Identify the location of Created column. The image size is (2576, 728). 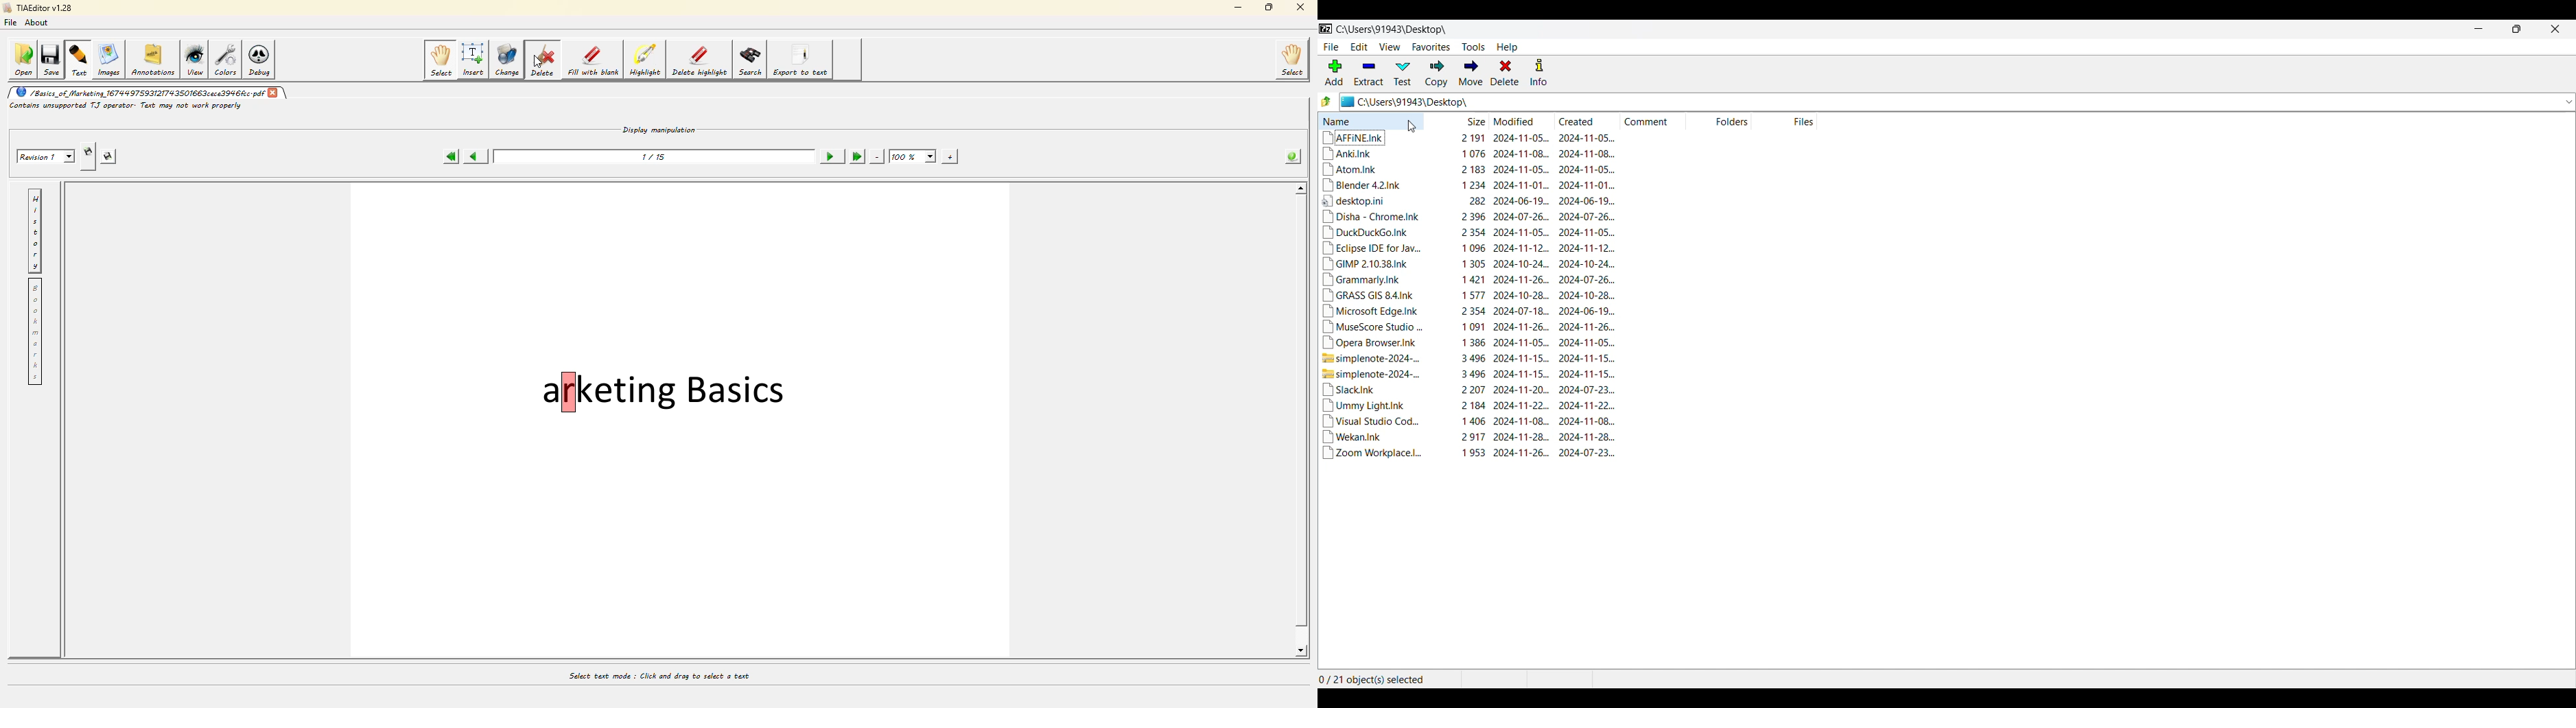
(1581, 121).